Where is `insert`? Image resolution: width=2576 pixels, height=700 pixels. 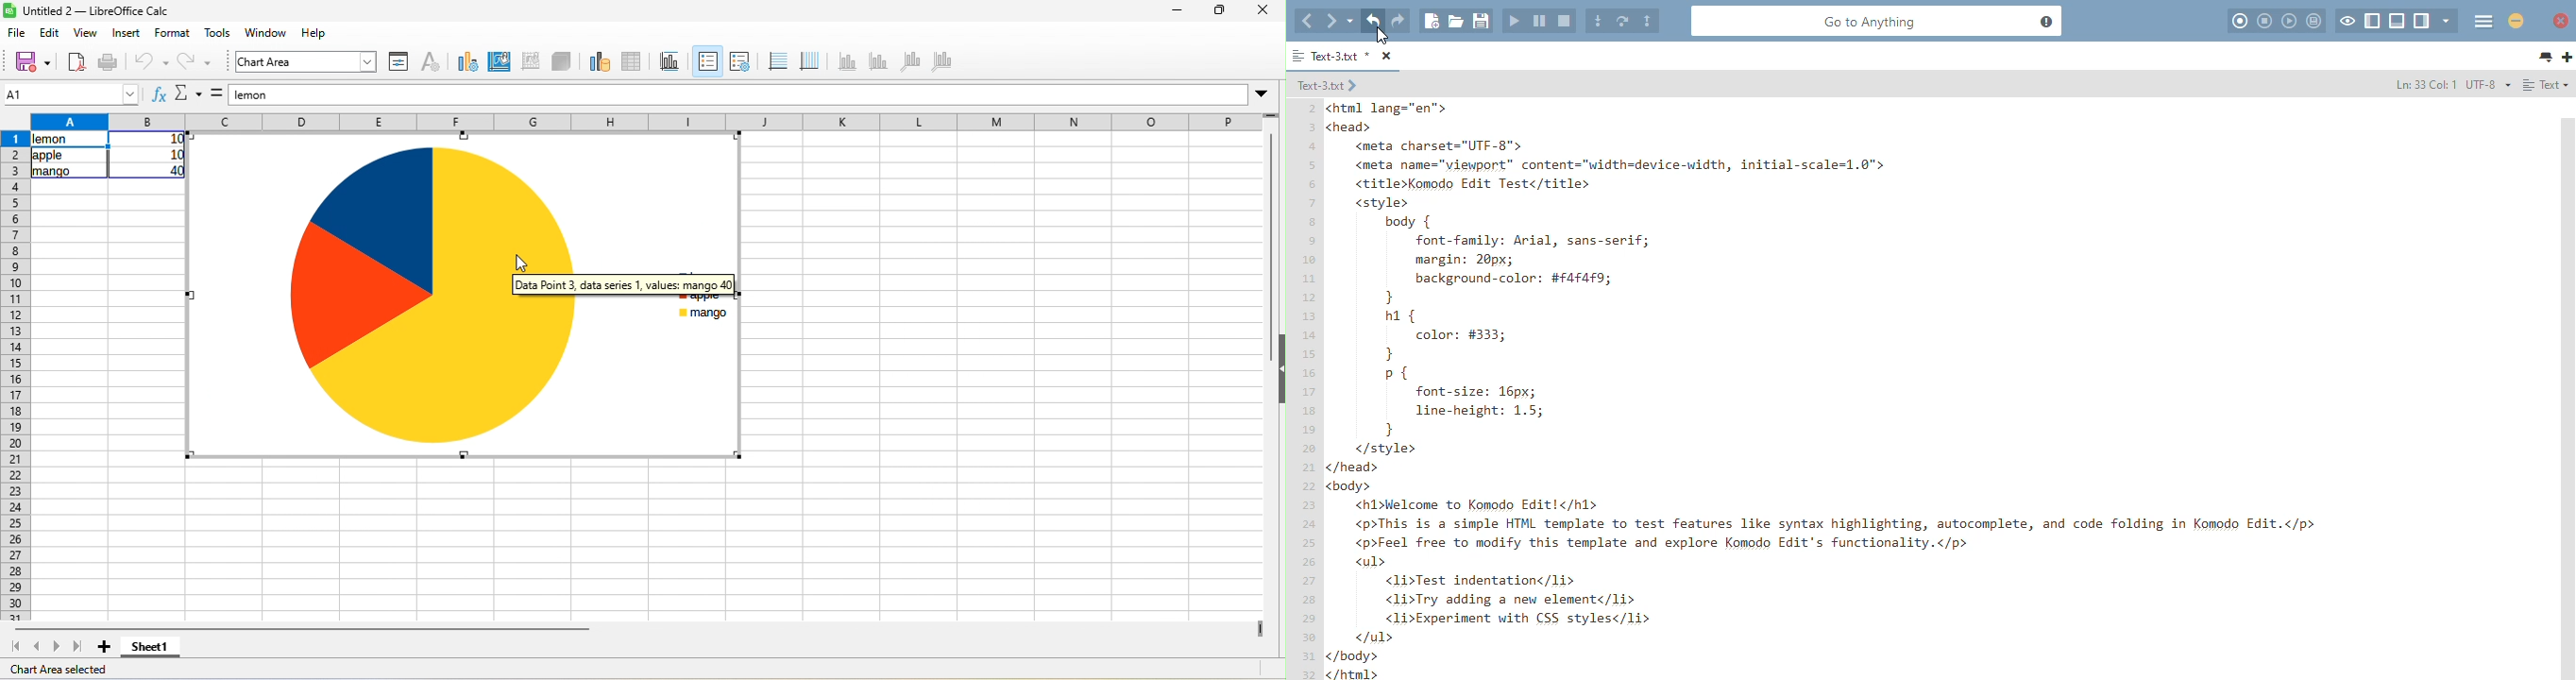
insert is located at coordinates (127, 34).